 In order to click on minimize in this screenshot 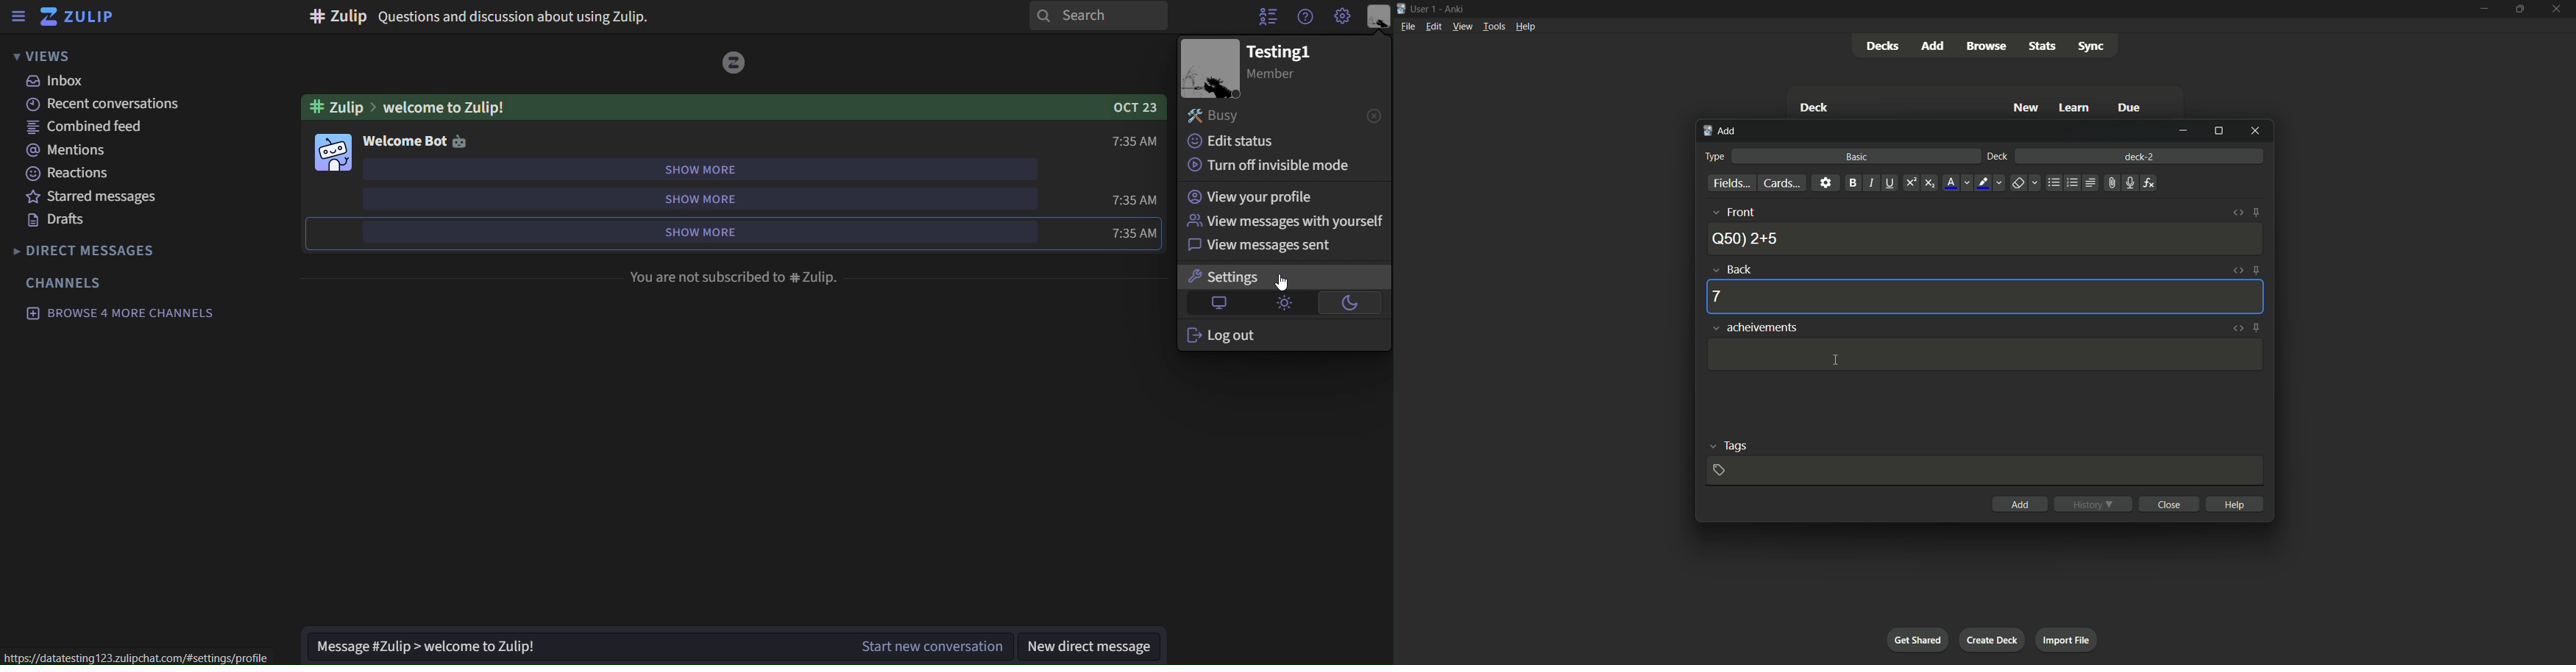, I will do `click(2183, 131)`.